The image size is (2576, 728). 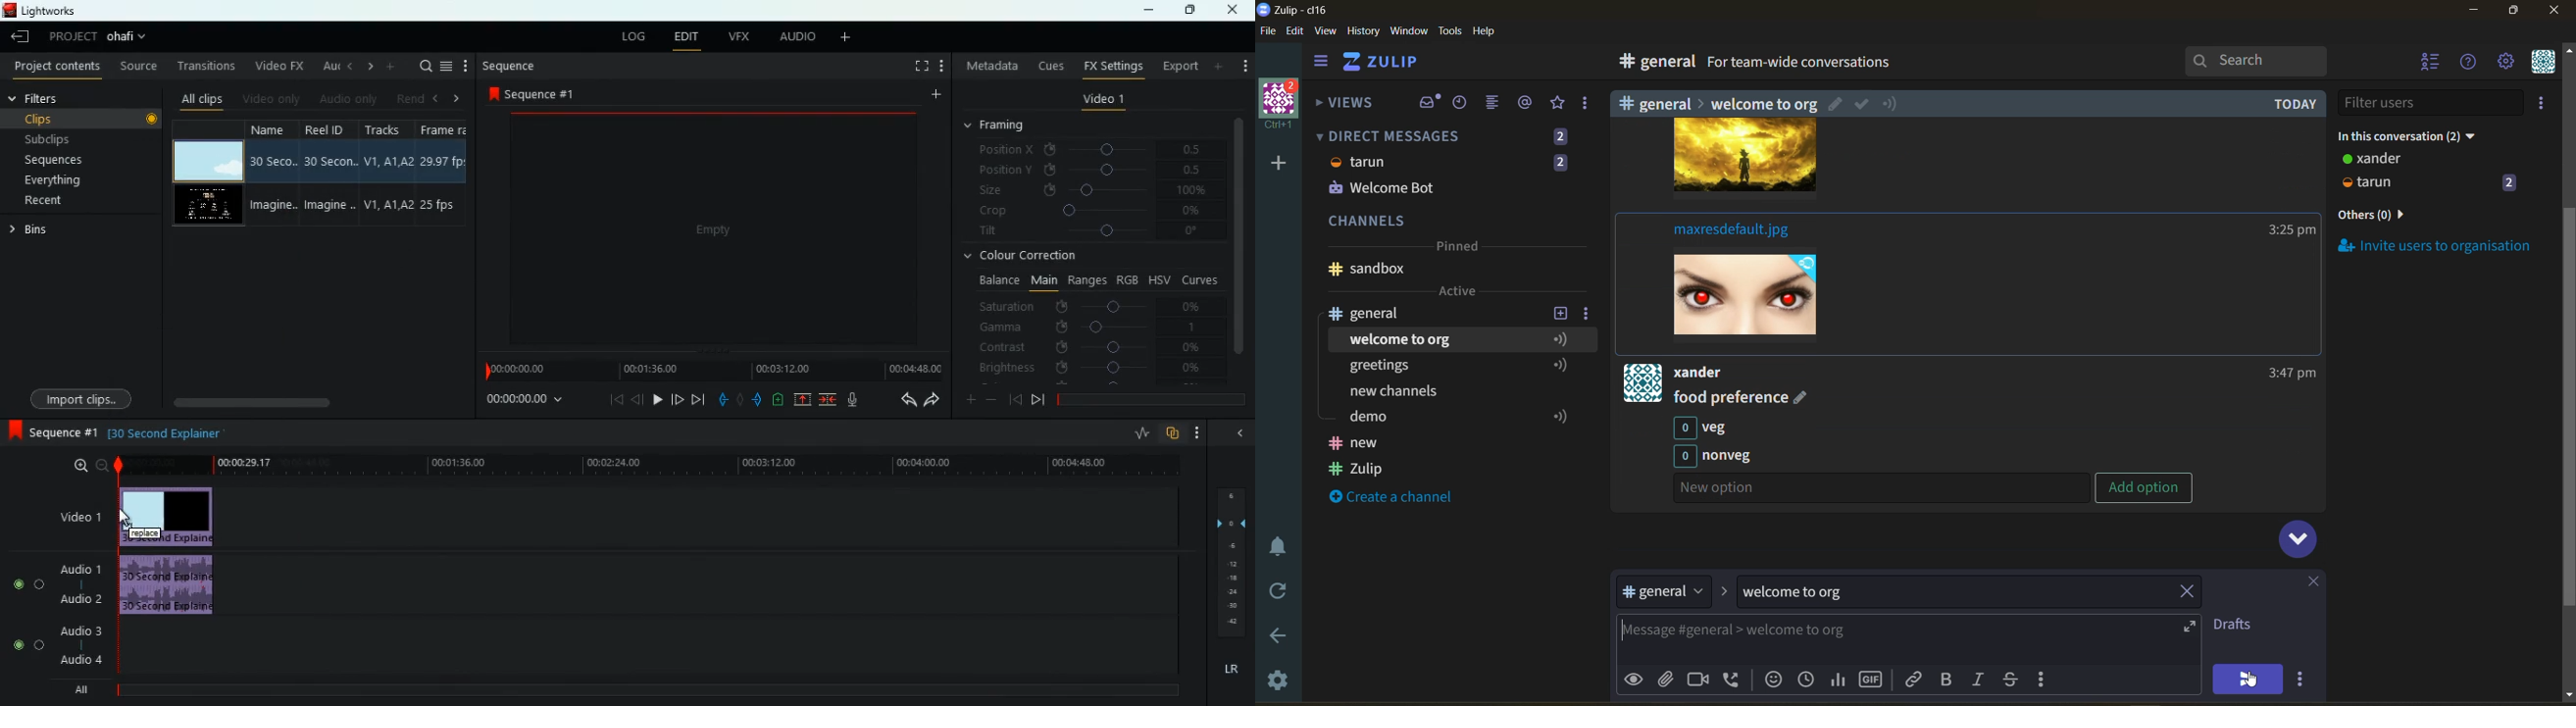 What do you see at coordinates (1087, 281) in the screenshot?
I see `ranges` at bounding box center [1087, 281].